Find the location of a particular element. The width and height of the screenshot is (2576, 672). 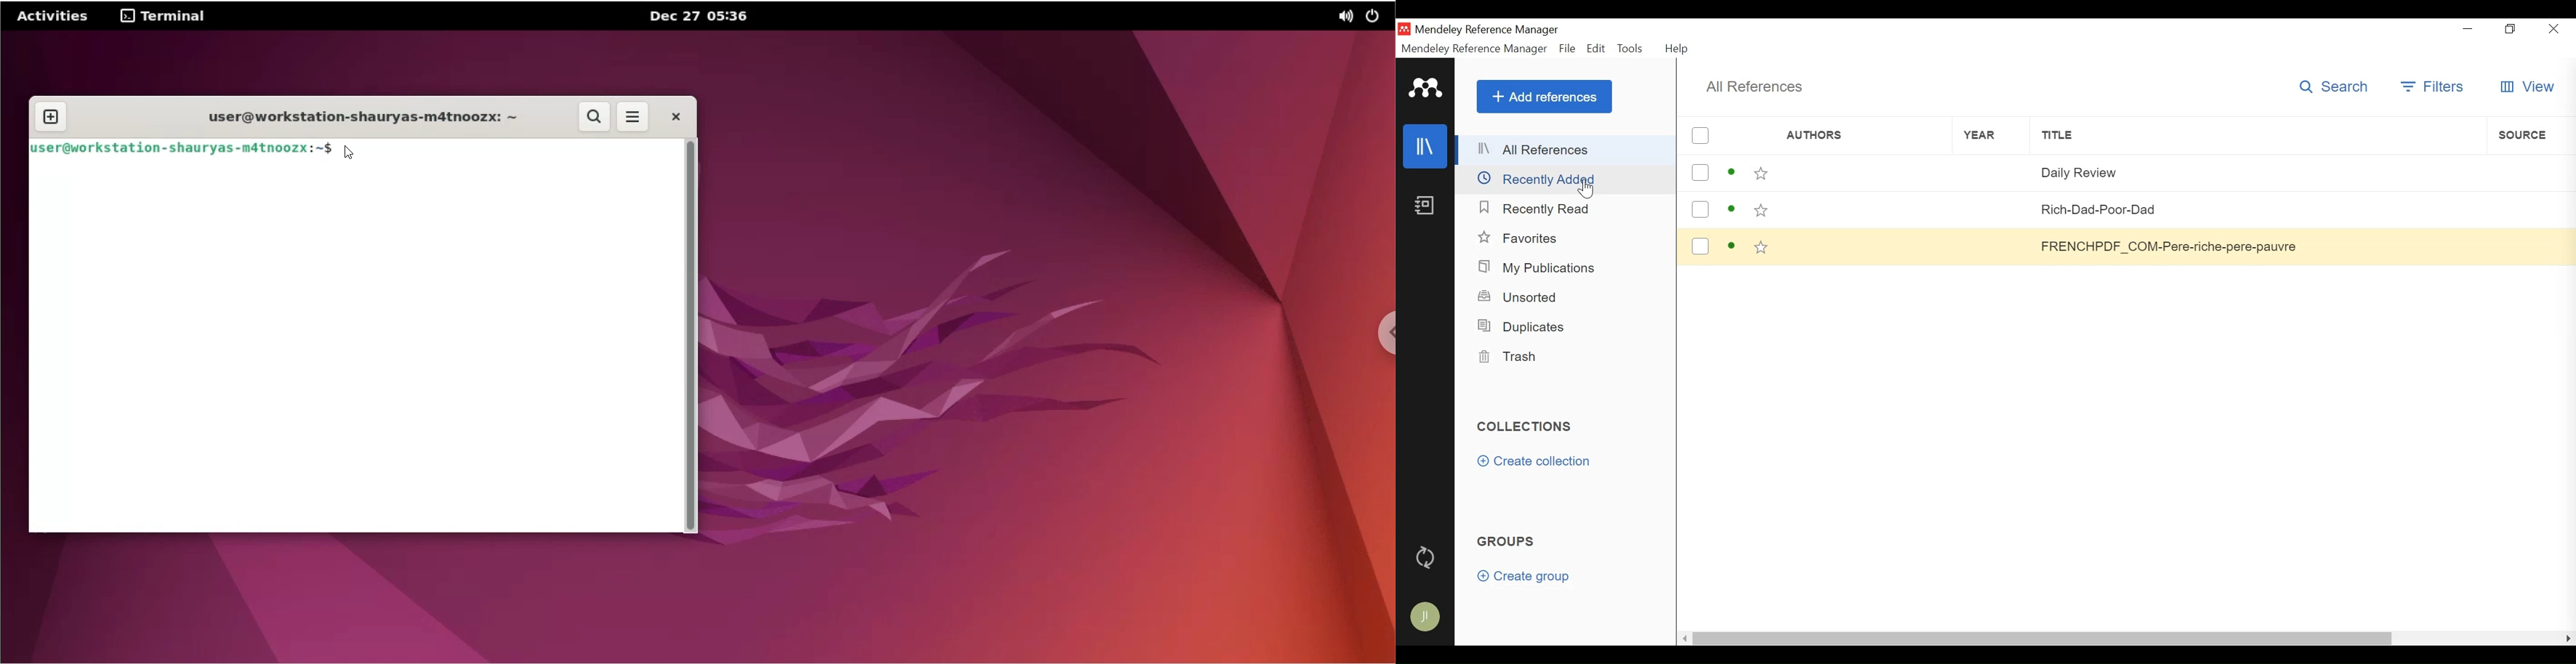

Mendeley Reference Manager is located at coordinates (1492, 30).